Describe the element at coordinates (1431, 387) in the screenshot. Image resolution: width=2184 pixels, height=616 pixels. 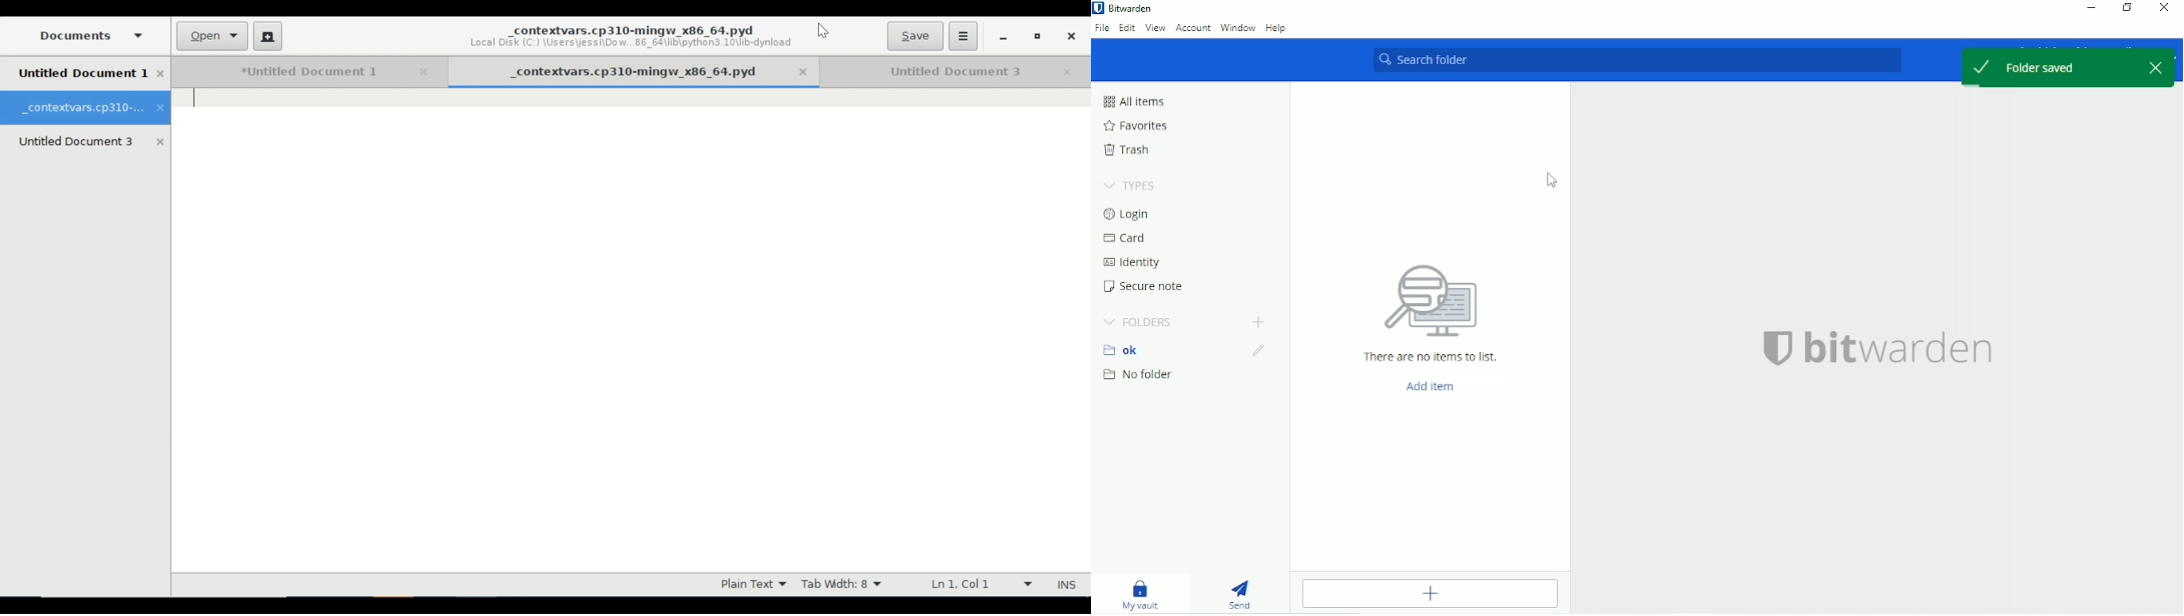
I see `Add item` at that location.